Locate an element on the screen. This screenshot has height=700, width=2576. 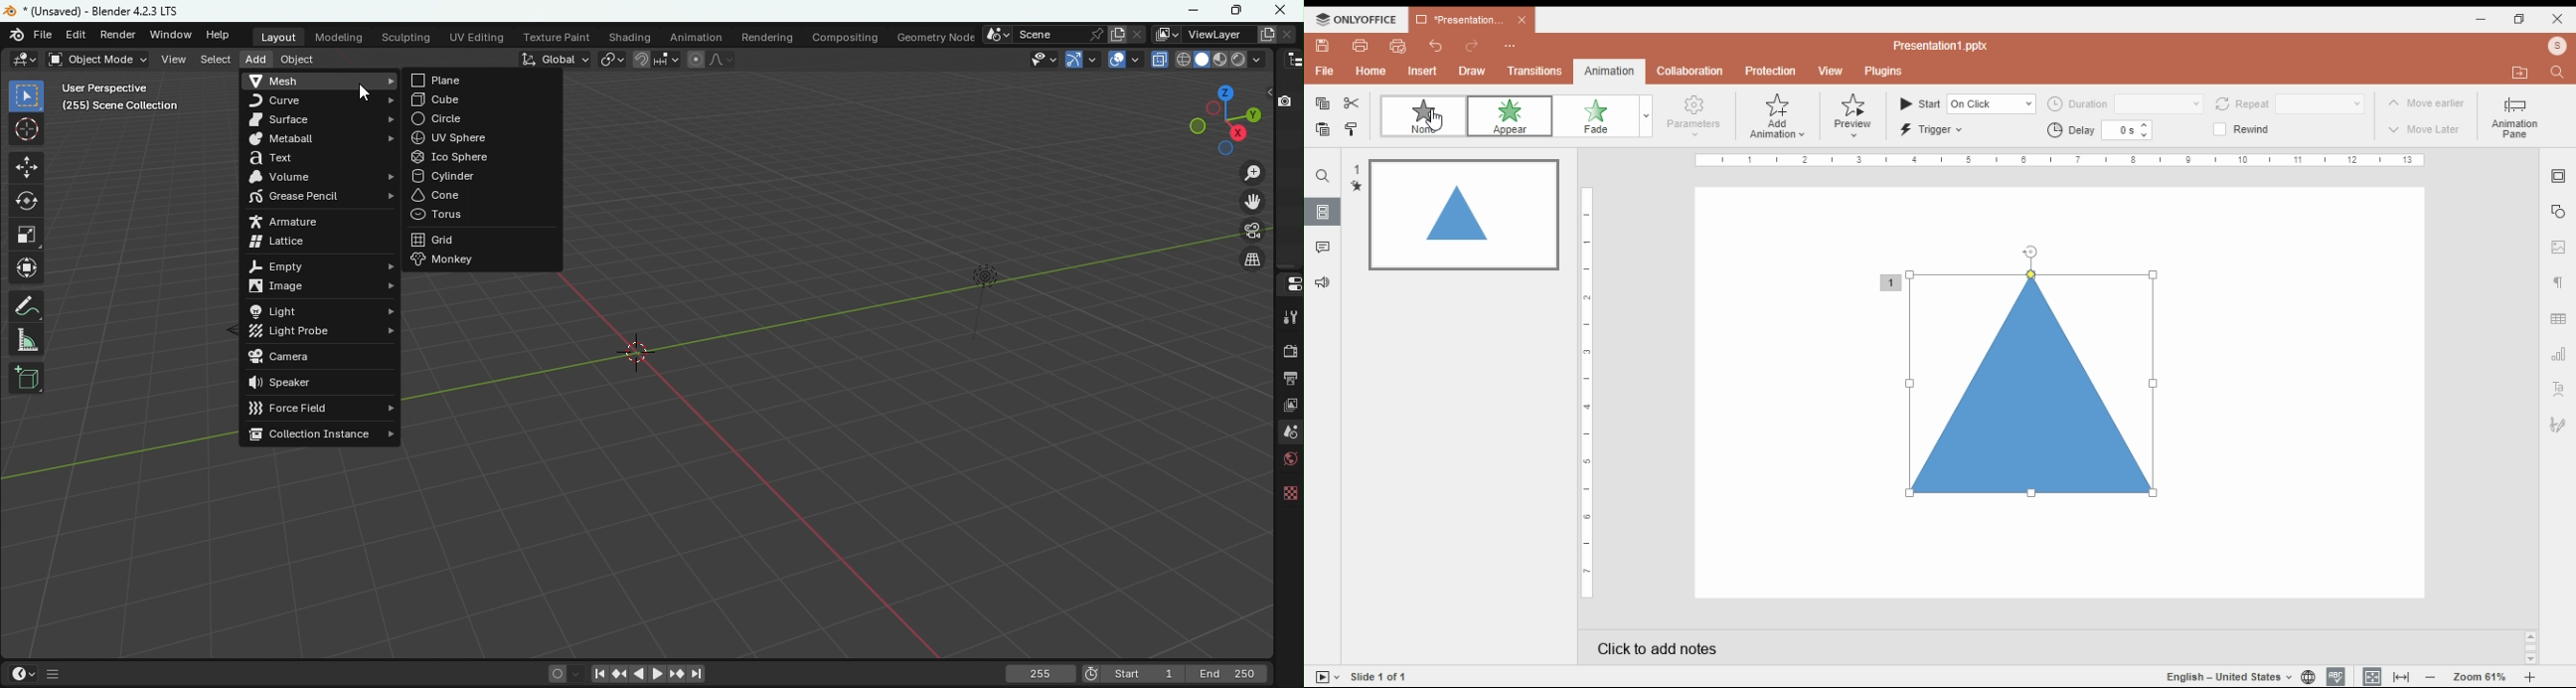
draw is located at coordinates (1471, 71).